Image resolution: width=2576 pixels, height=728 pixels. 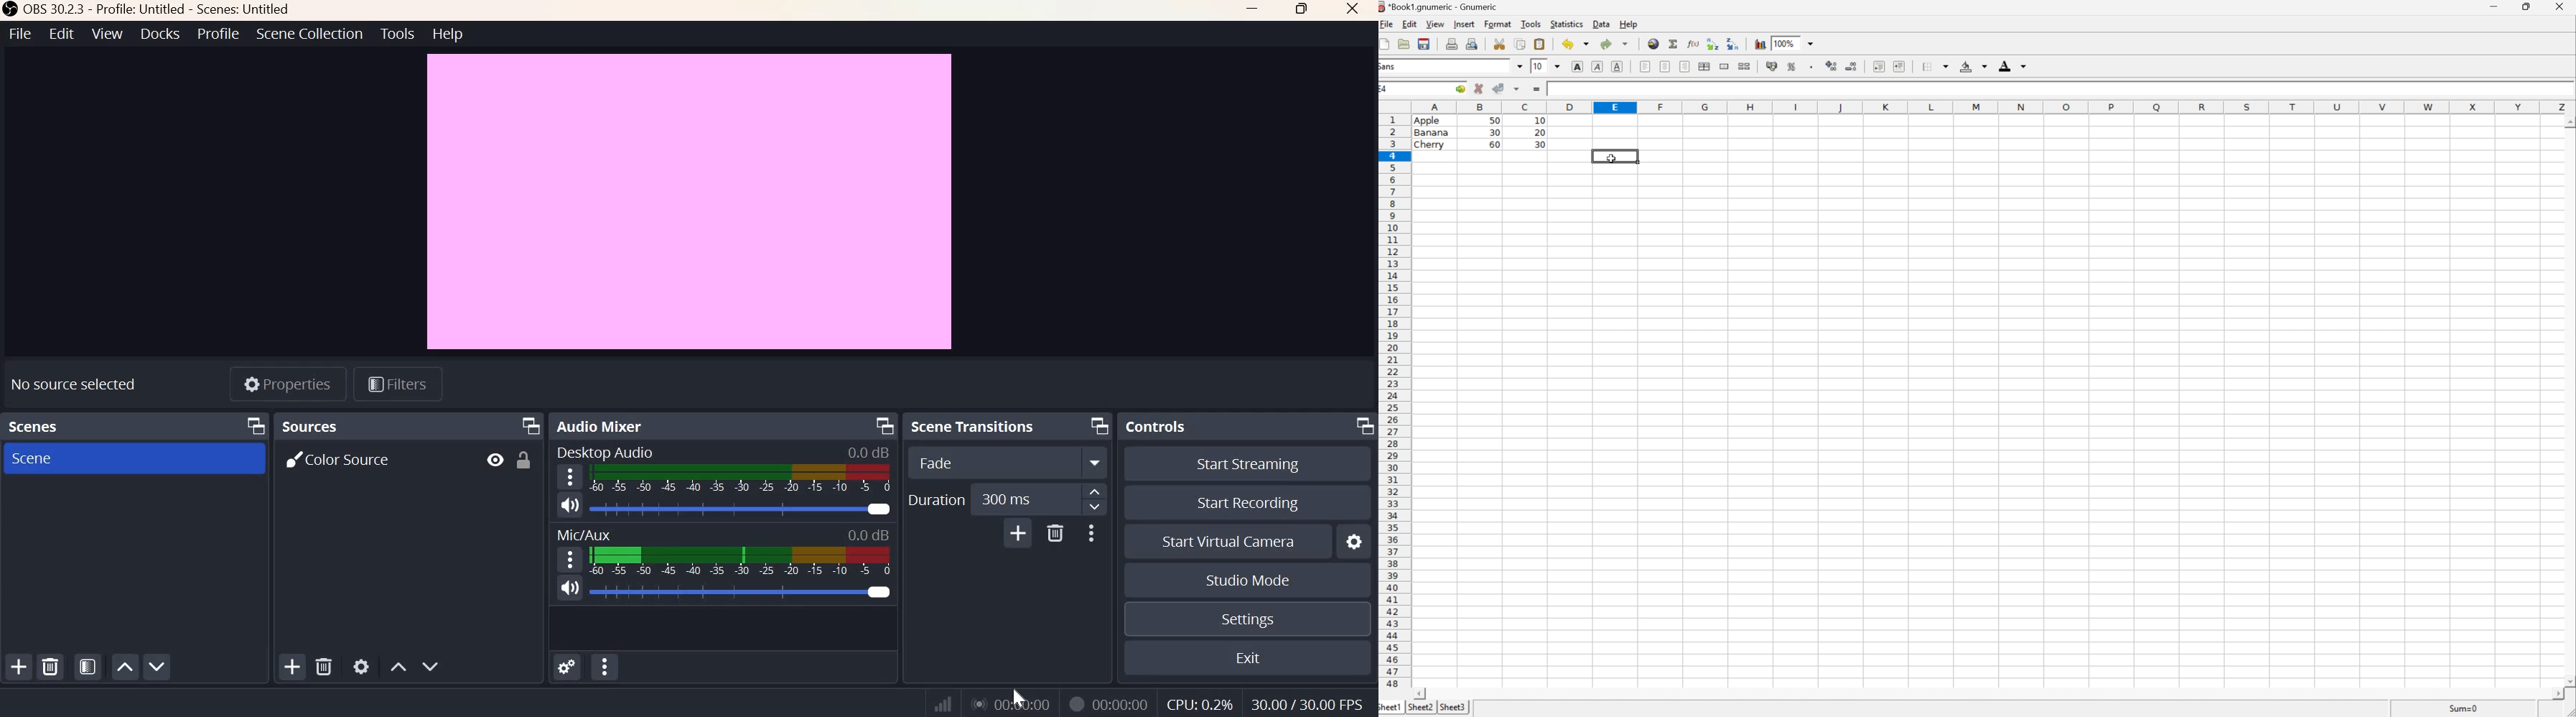 What do you see at coordinates (1404, 42) in the screenshot?
I see `save` at bounding box center [1404, 42].